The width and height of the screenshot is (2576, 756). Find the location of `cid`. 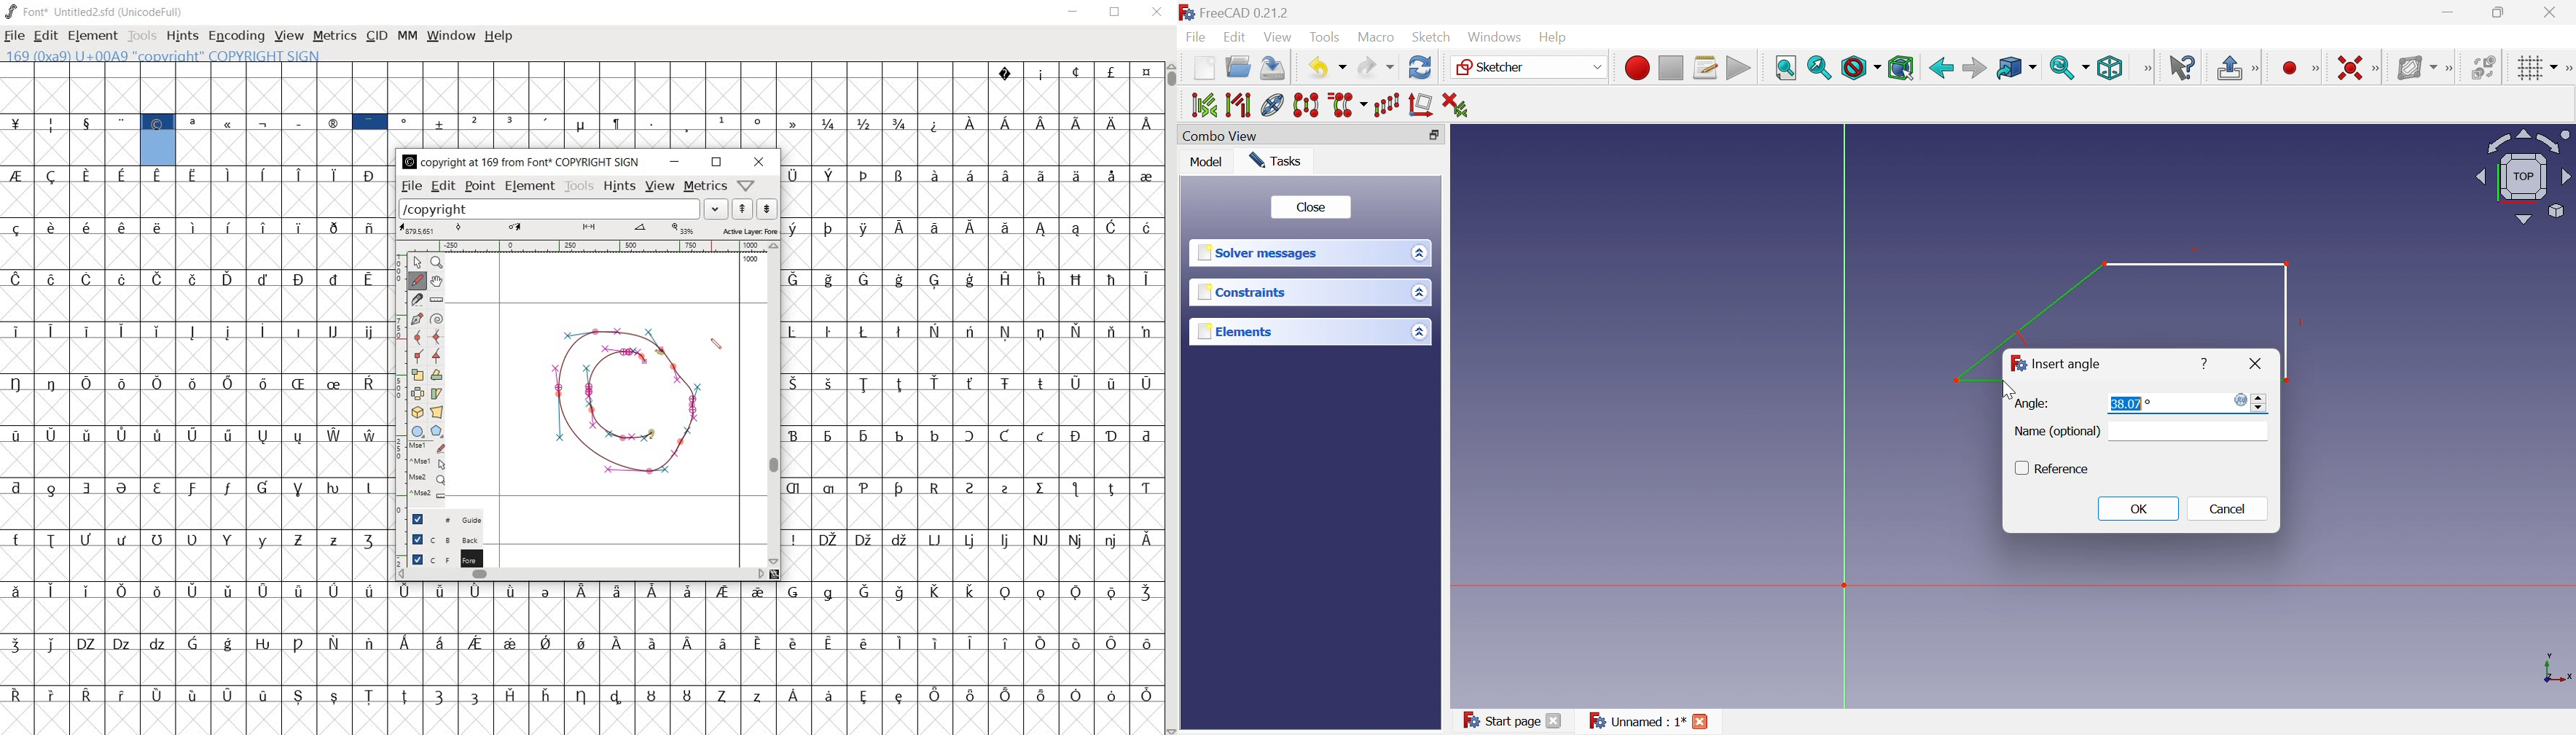

cid is located at coordinates (376, 37).